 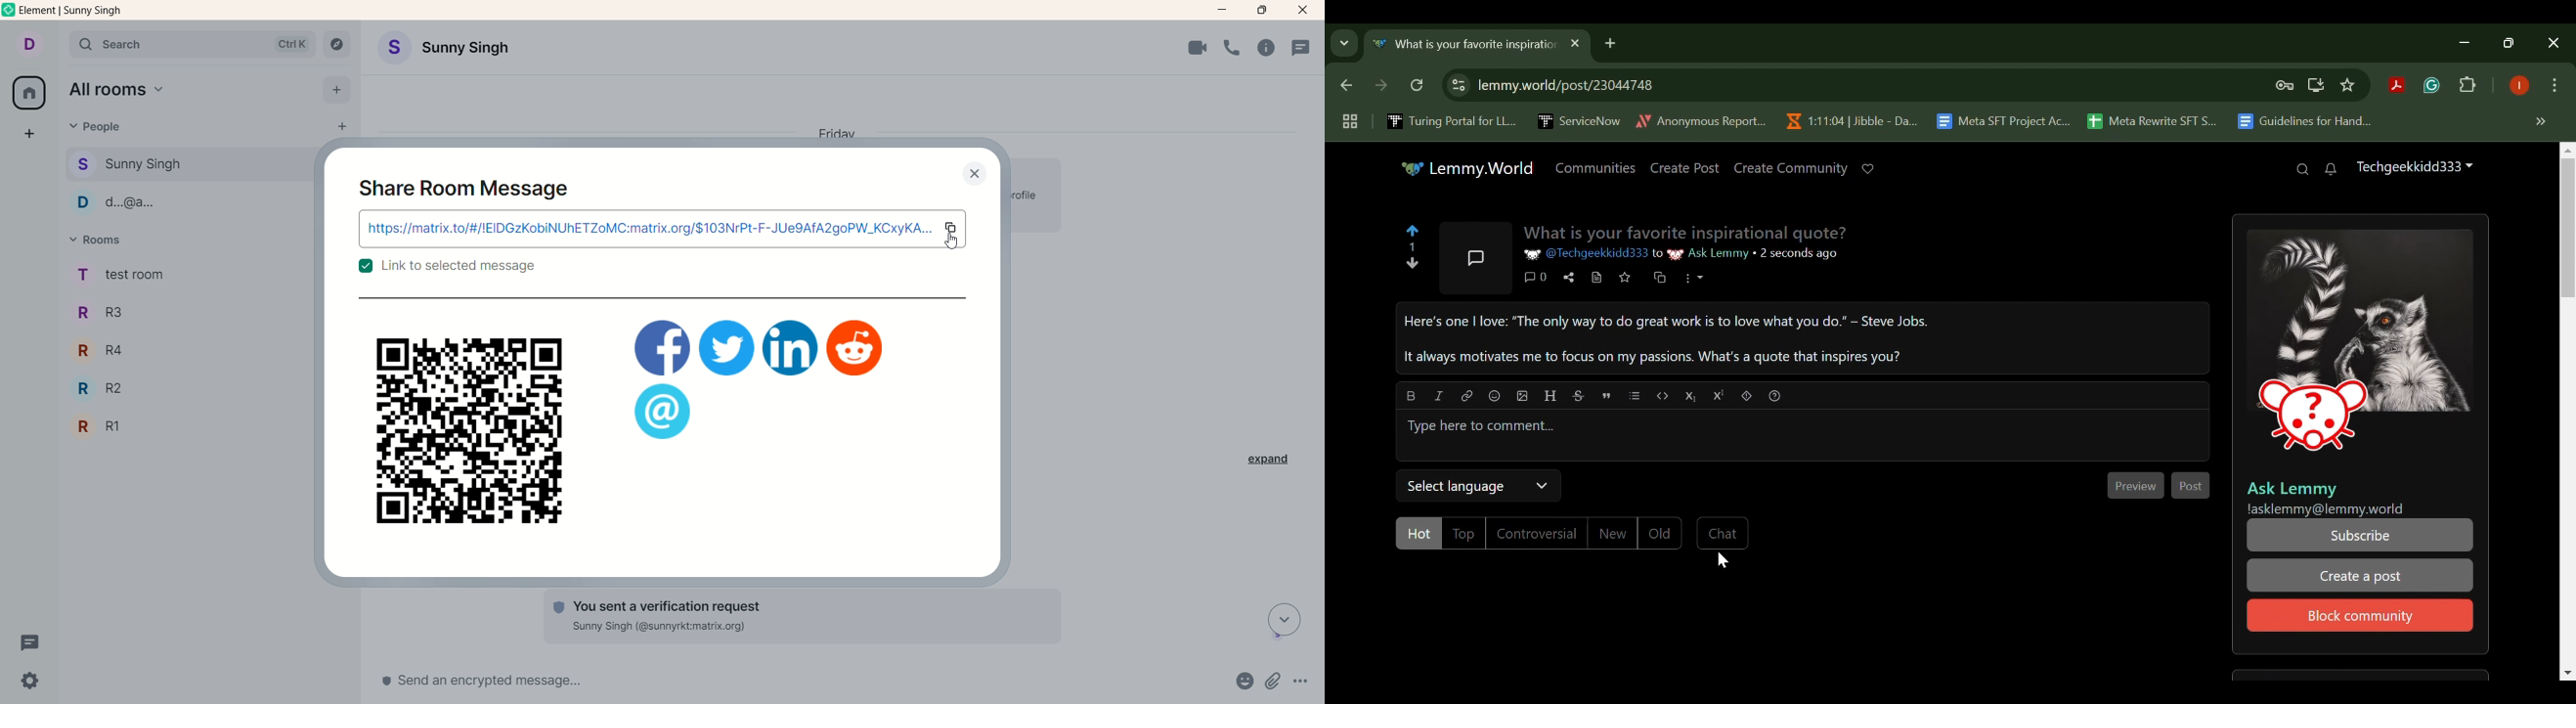 What do you see at coordinates (1868, 169) in the screenshot?
I see `Donate to Lemmy` at bounding box center [1868, 169].